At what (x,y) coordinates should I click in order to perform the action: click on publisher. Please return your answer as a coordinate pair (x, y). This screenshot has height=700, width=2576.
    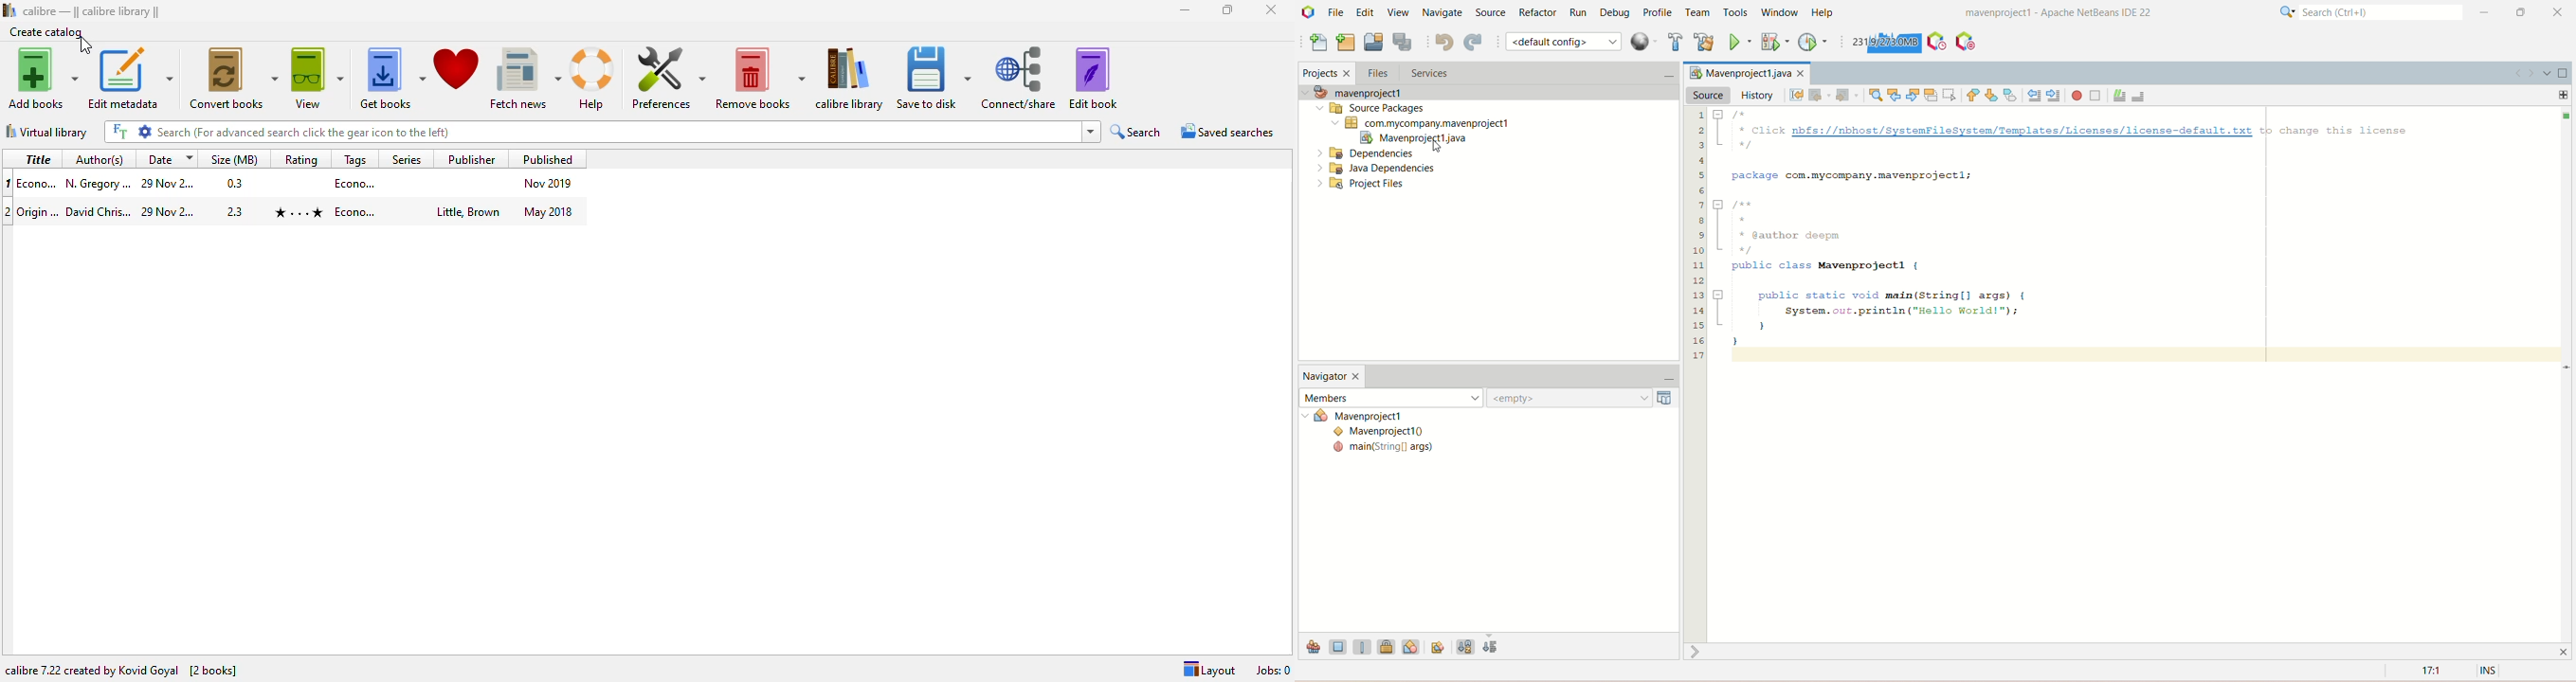
    Looking at the image, I should click on (472, 158).